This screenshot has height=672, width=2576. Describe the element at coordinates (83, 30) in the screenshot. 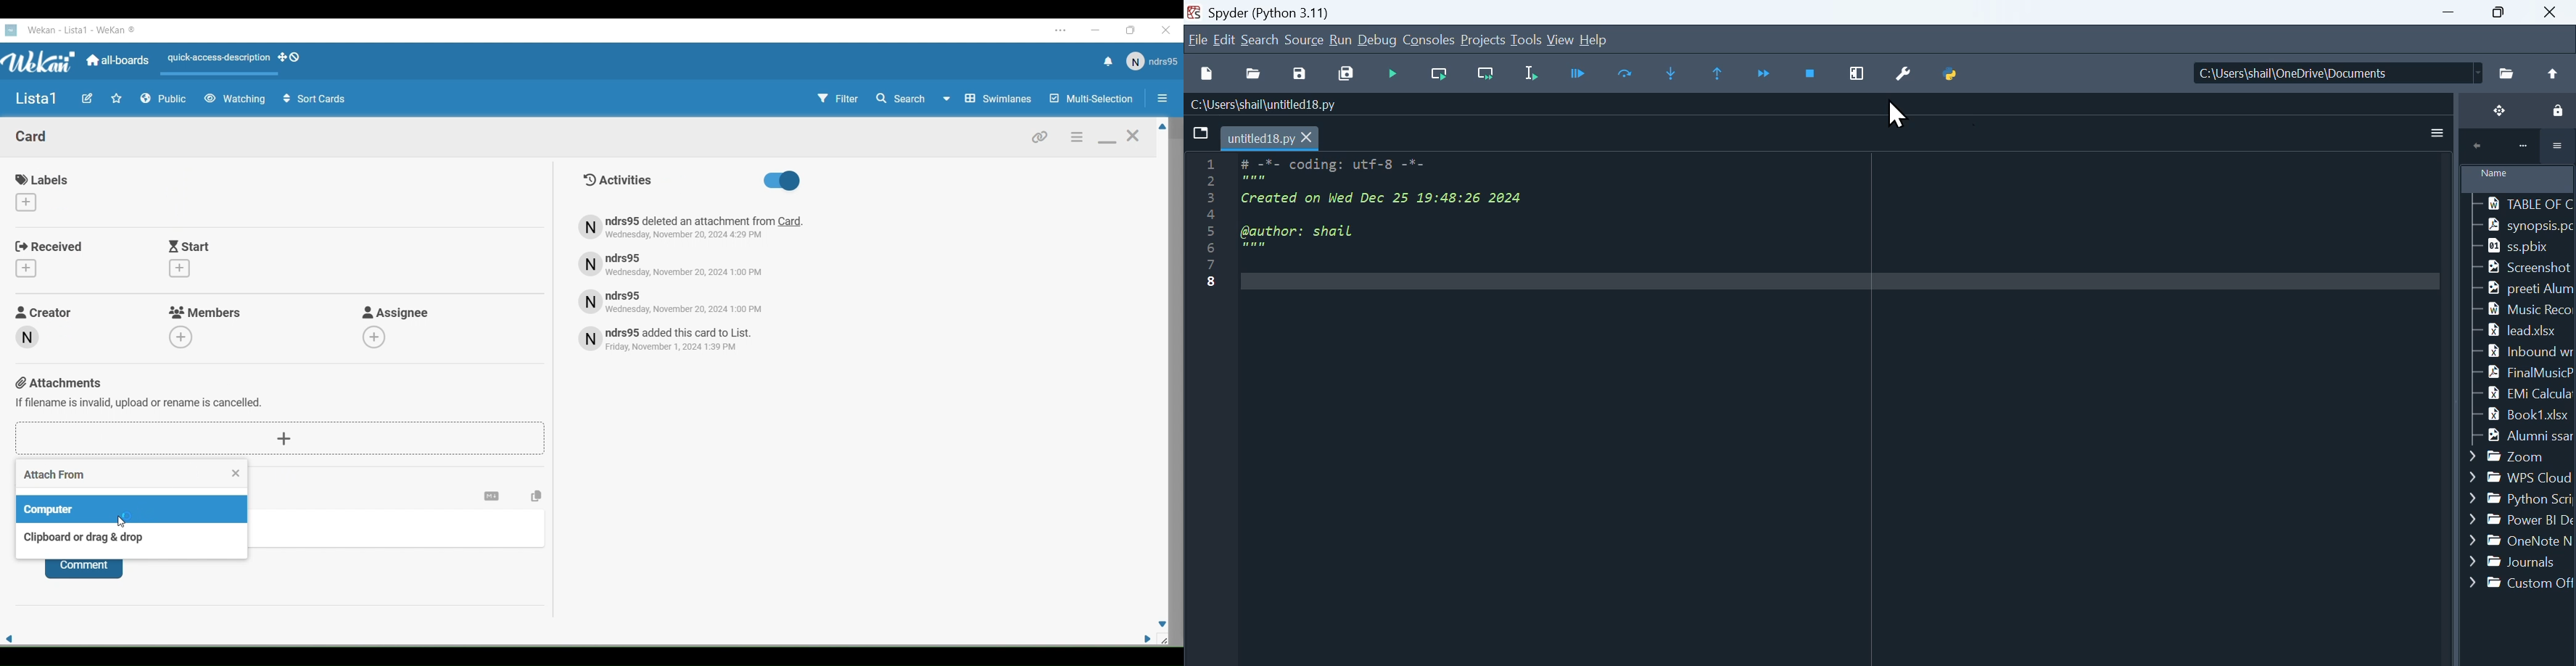

I see `WeKan` at that location.